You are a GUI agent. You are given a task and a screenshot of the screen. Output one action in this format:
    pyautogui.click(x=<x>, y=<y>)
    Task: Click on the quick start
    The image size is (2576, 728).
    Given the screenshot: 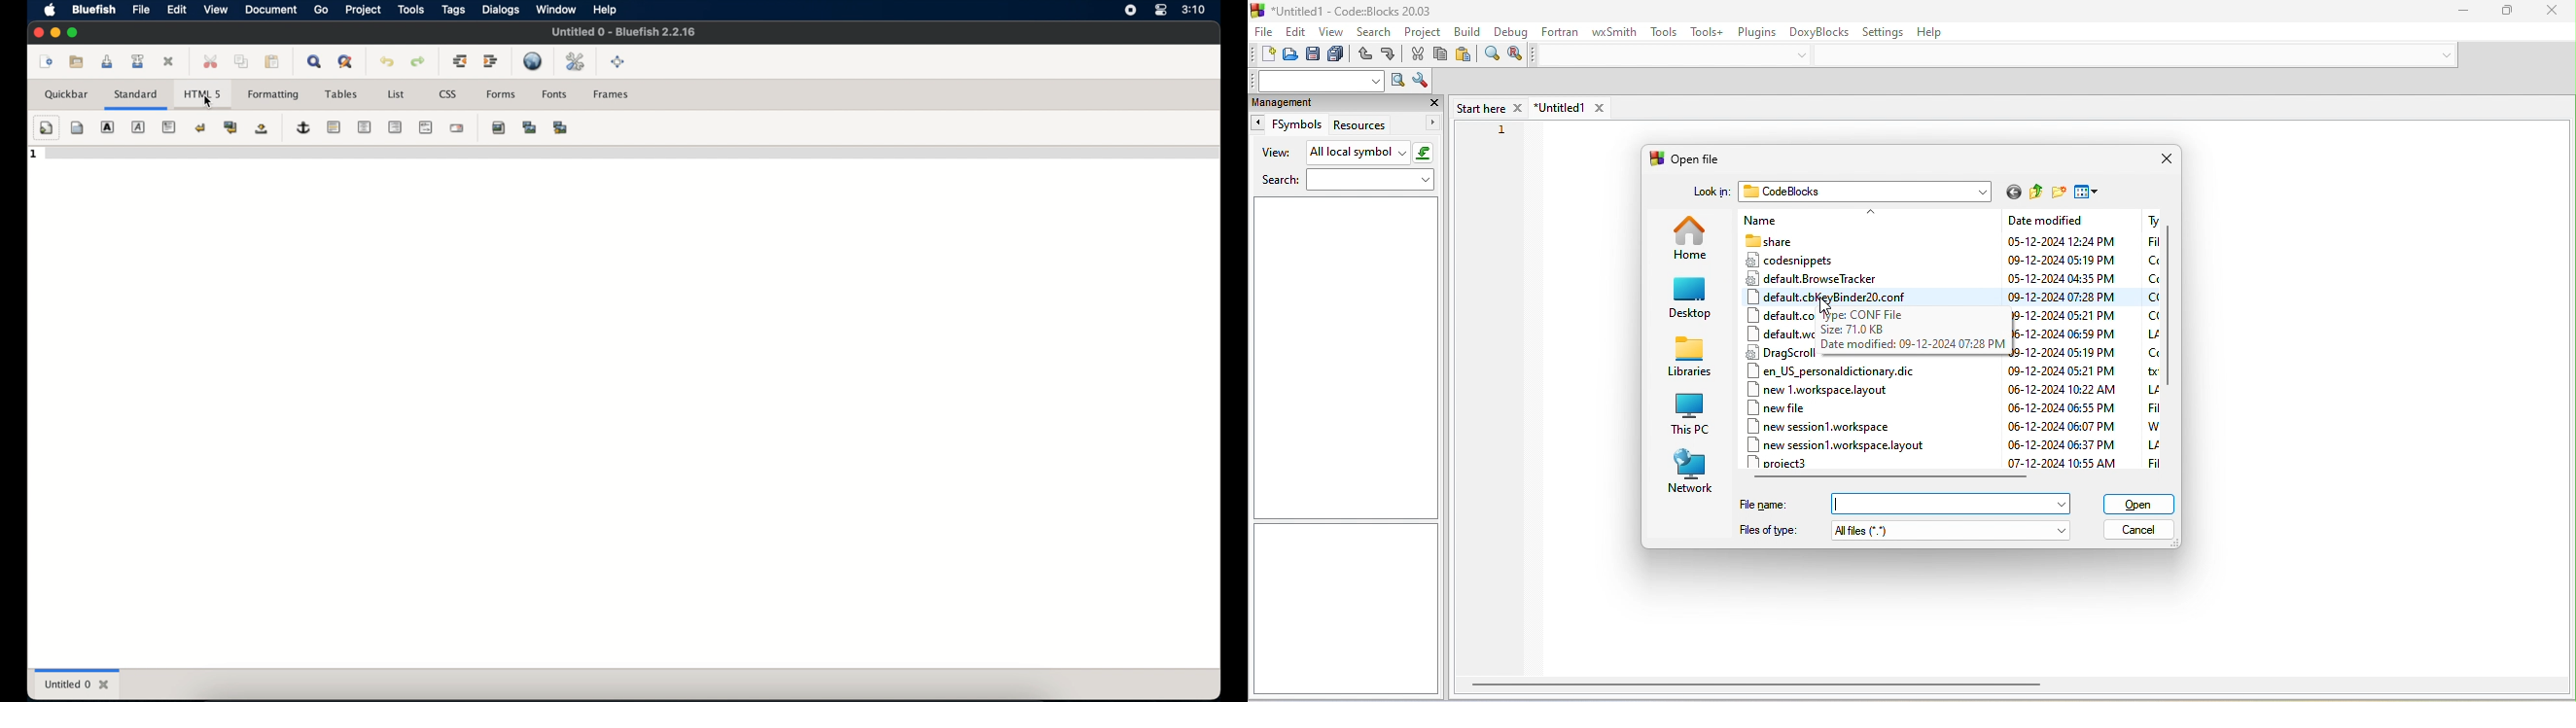 What is the action you would take?
    pyautogui.click(x=46, y=128)
    